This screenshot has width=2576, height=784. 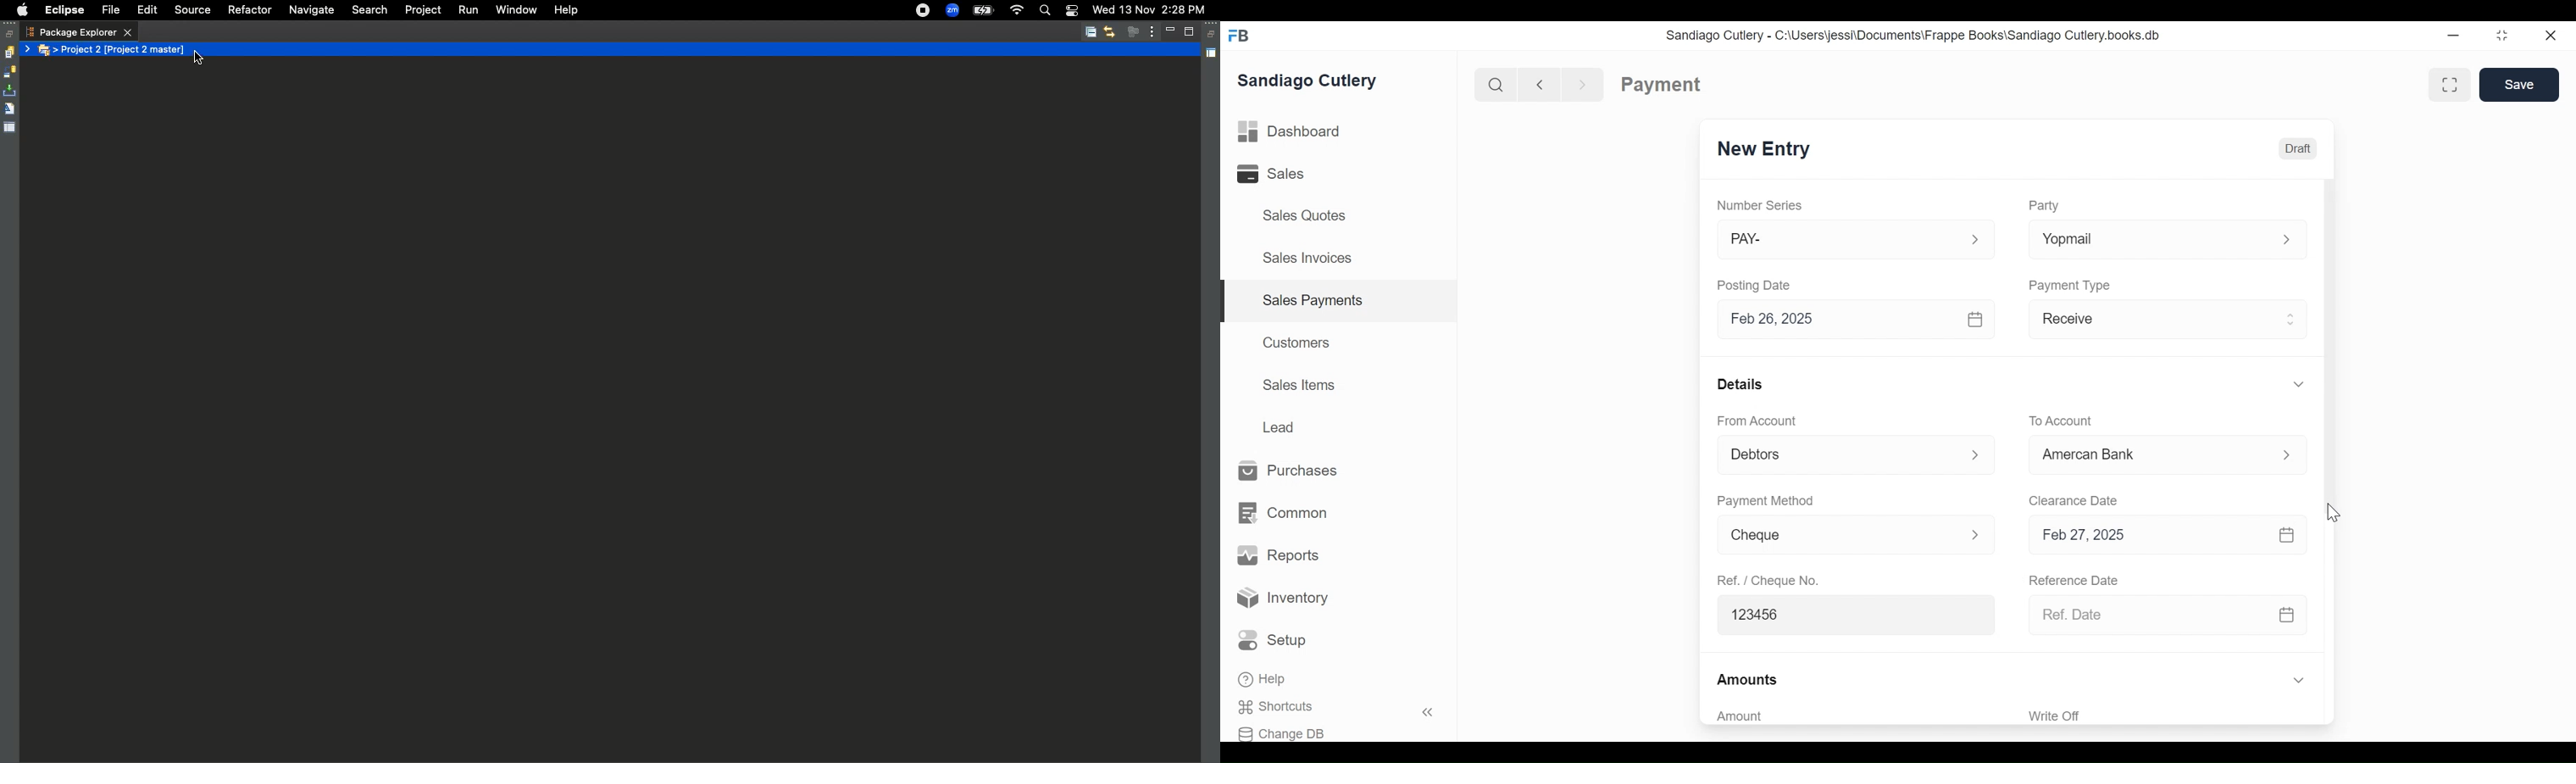 I want to click on Expand, so click(x=1979, y=454).